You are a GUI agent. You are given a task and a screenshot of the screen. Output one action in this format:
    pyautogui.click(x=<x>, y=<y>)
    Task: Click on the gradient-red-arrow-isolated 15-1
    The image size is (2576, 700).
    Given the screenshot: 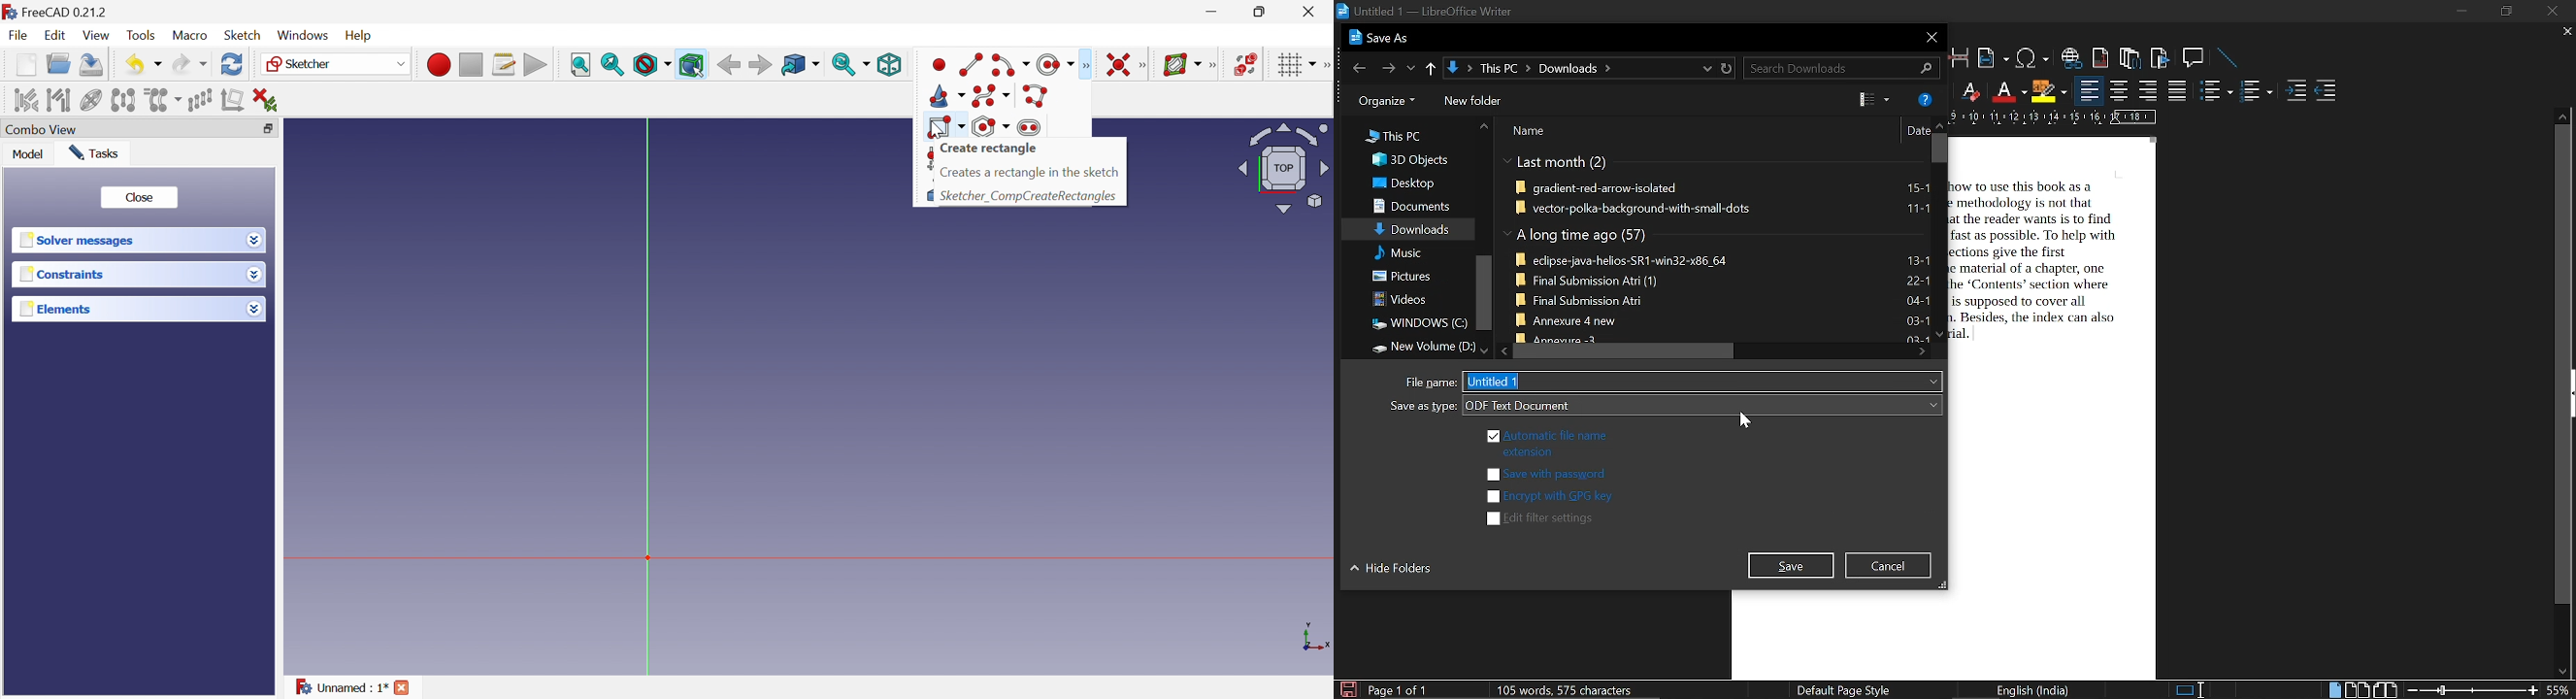 What is the action you would take?
    pyautogui.click(x=1724, y=189)
    